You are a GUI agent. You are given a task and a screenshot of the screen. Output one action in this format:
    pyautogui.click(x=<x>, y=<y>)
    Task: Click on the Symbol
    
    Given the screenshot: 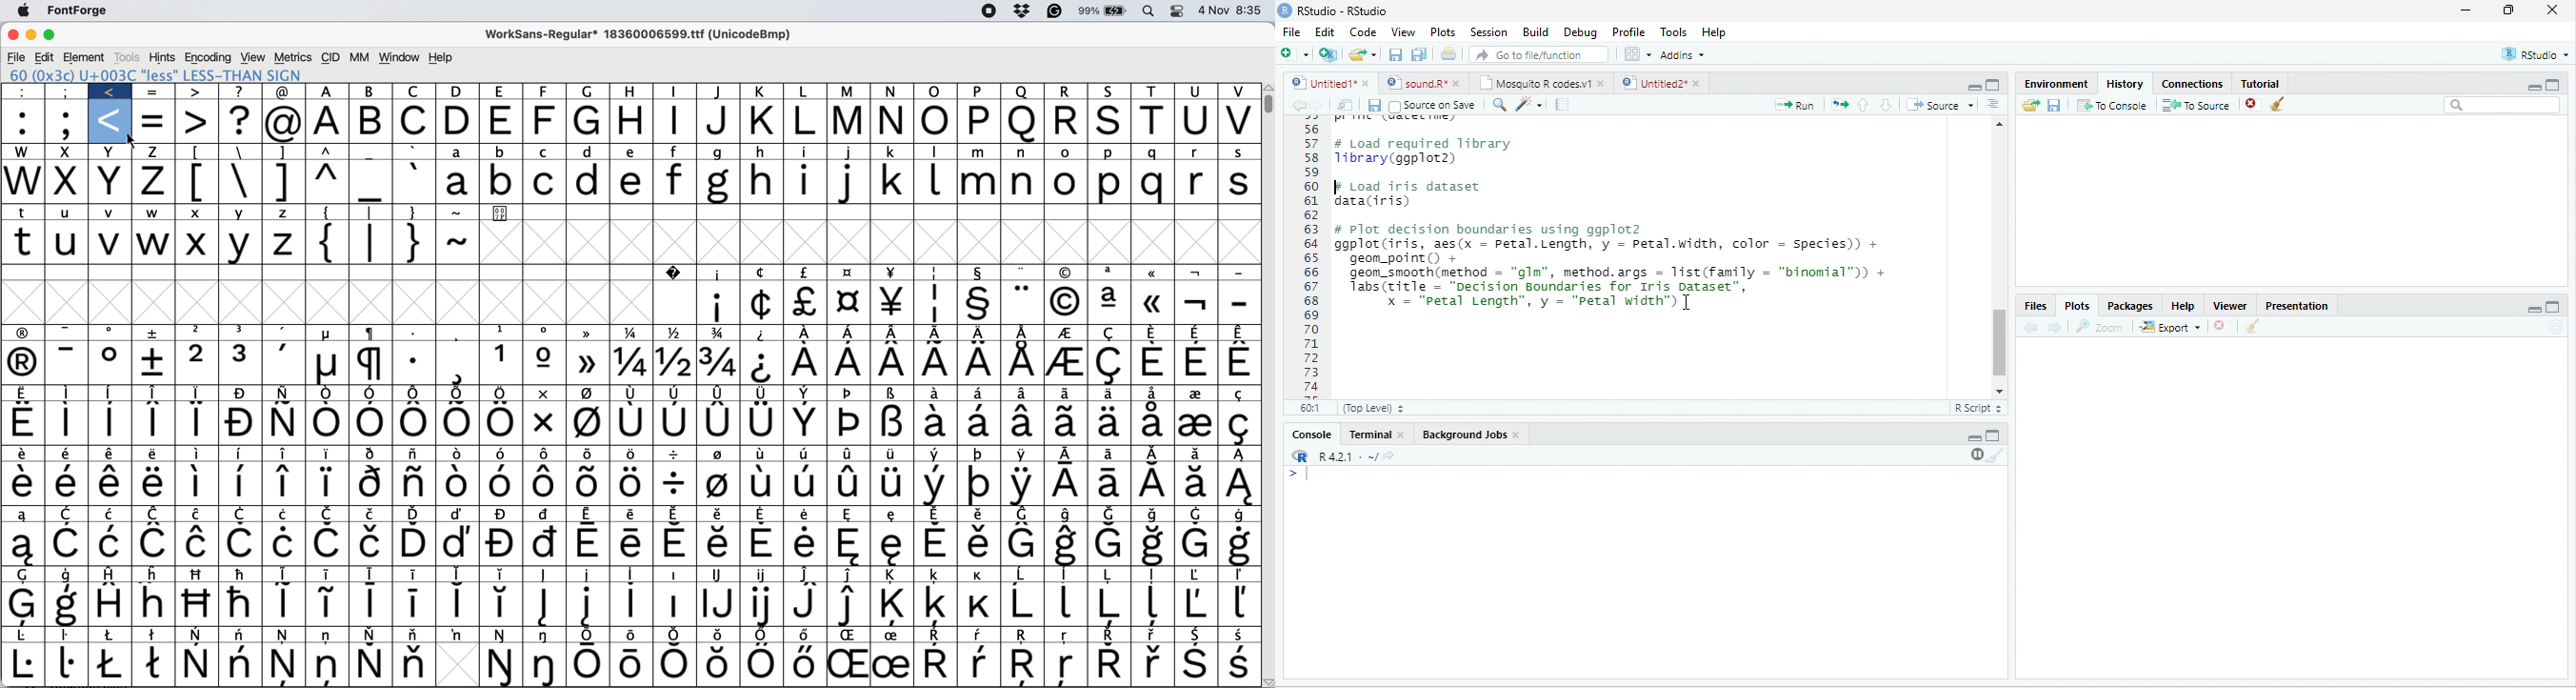 What is the action you would take?
    pyautogui.click(x=25, y=364)
    